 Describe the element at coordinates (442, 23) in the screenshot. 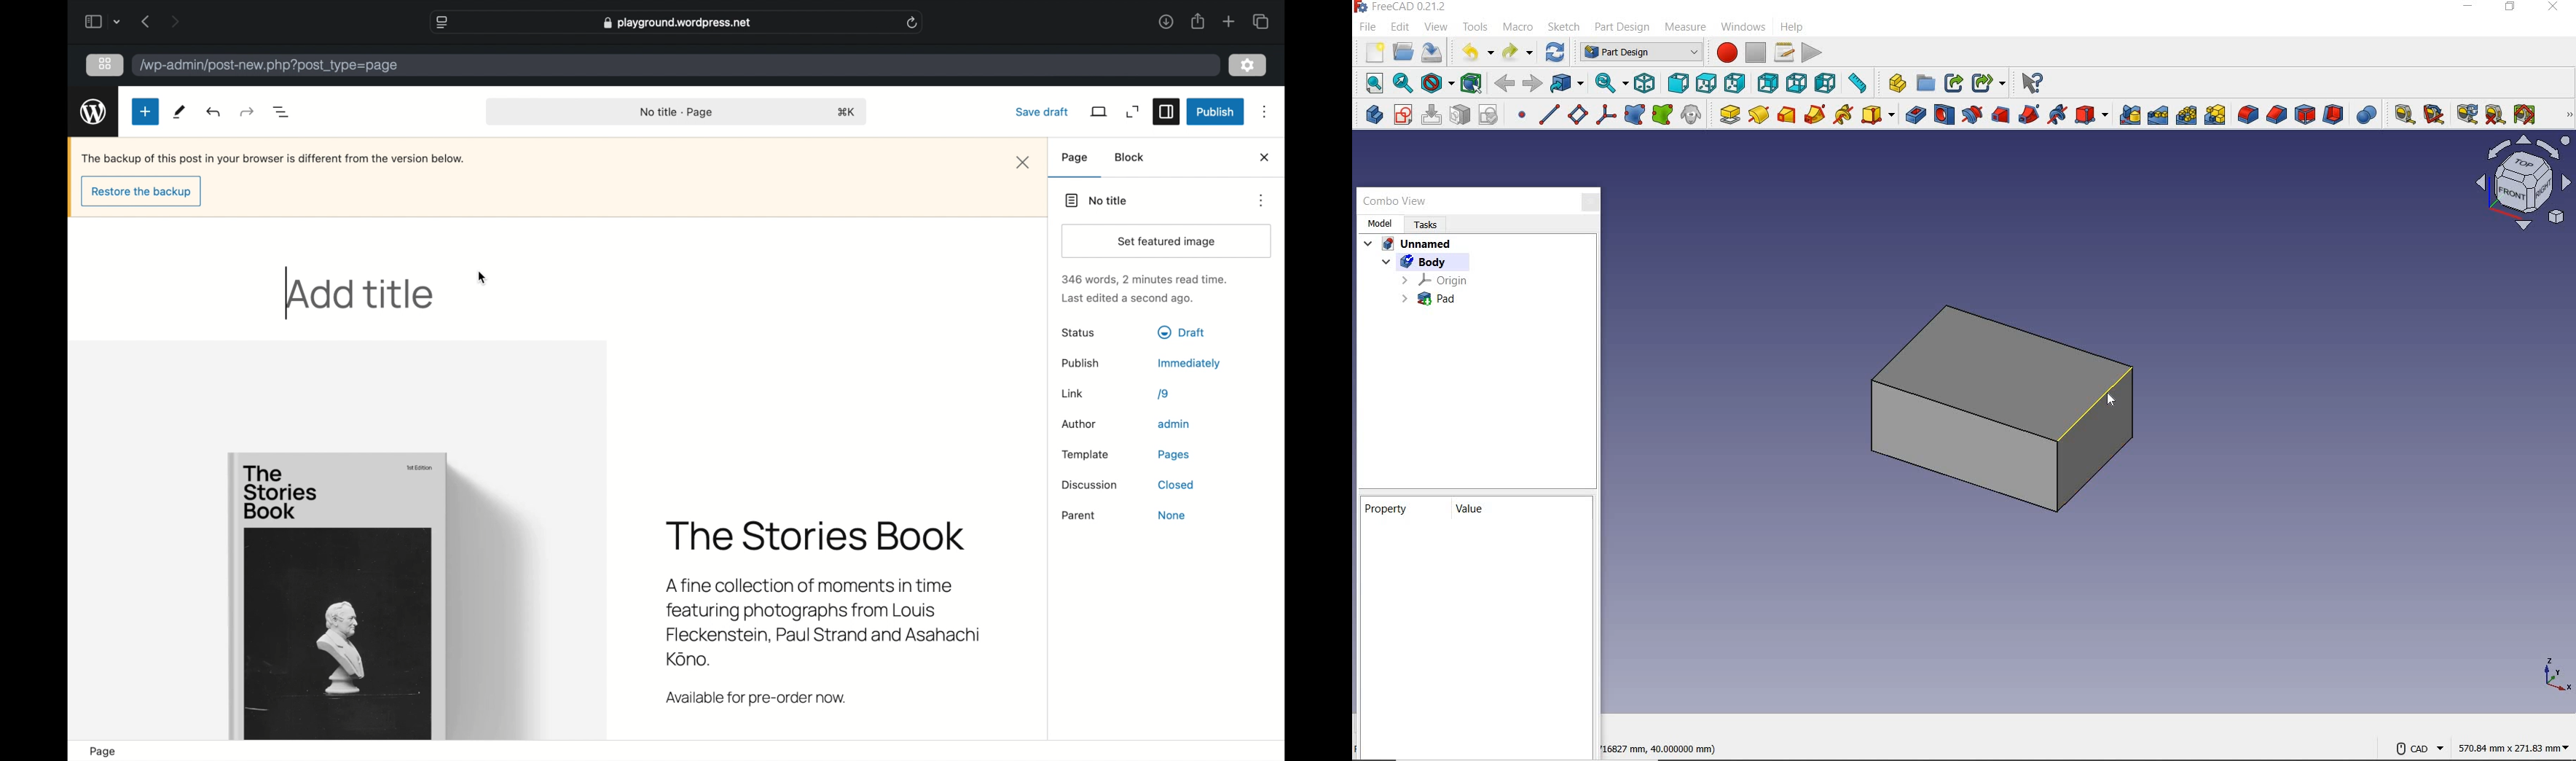

I see `website settings` at that location.